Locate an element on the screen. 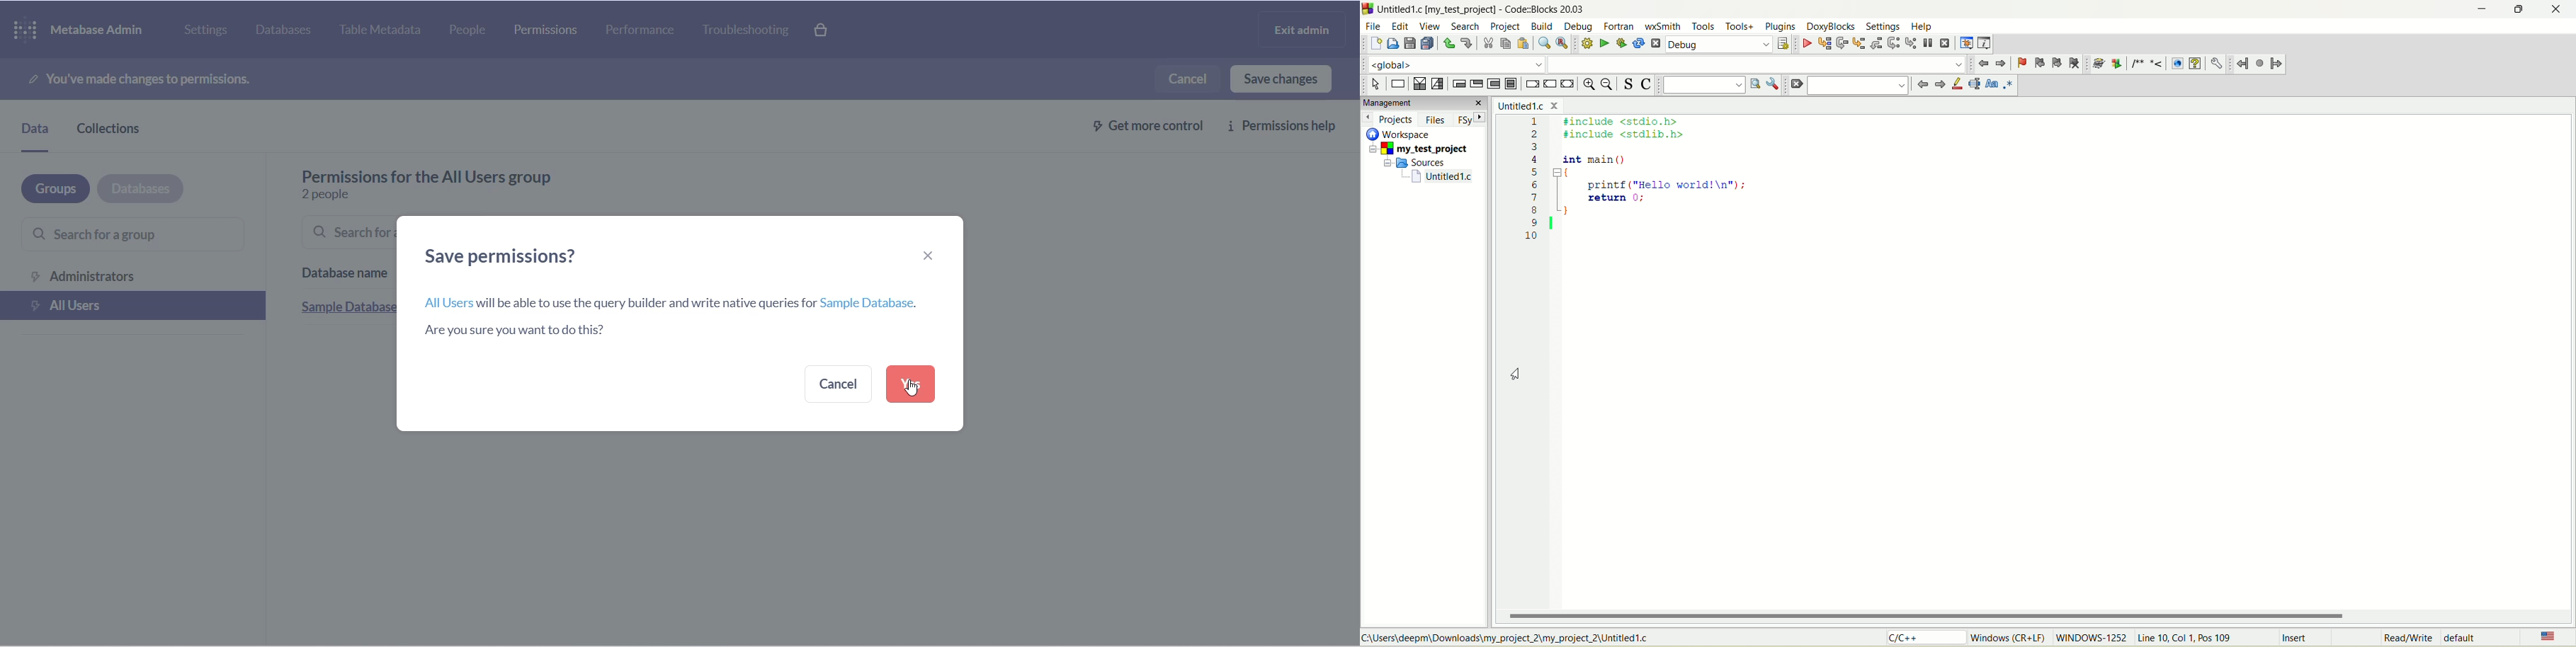 The height and width of the screenshot is (672, 2576). cut is located at coordinates (1488, 44).